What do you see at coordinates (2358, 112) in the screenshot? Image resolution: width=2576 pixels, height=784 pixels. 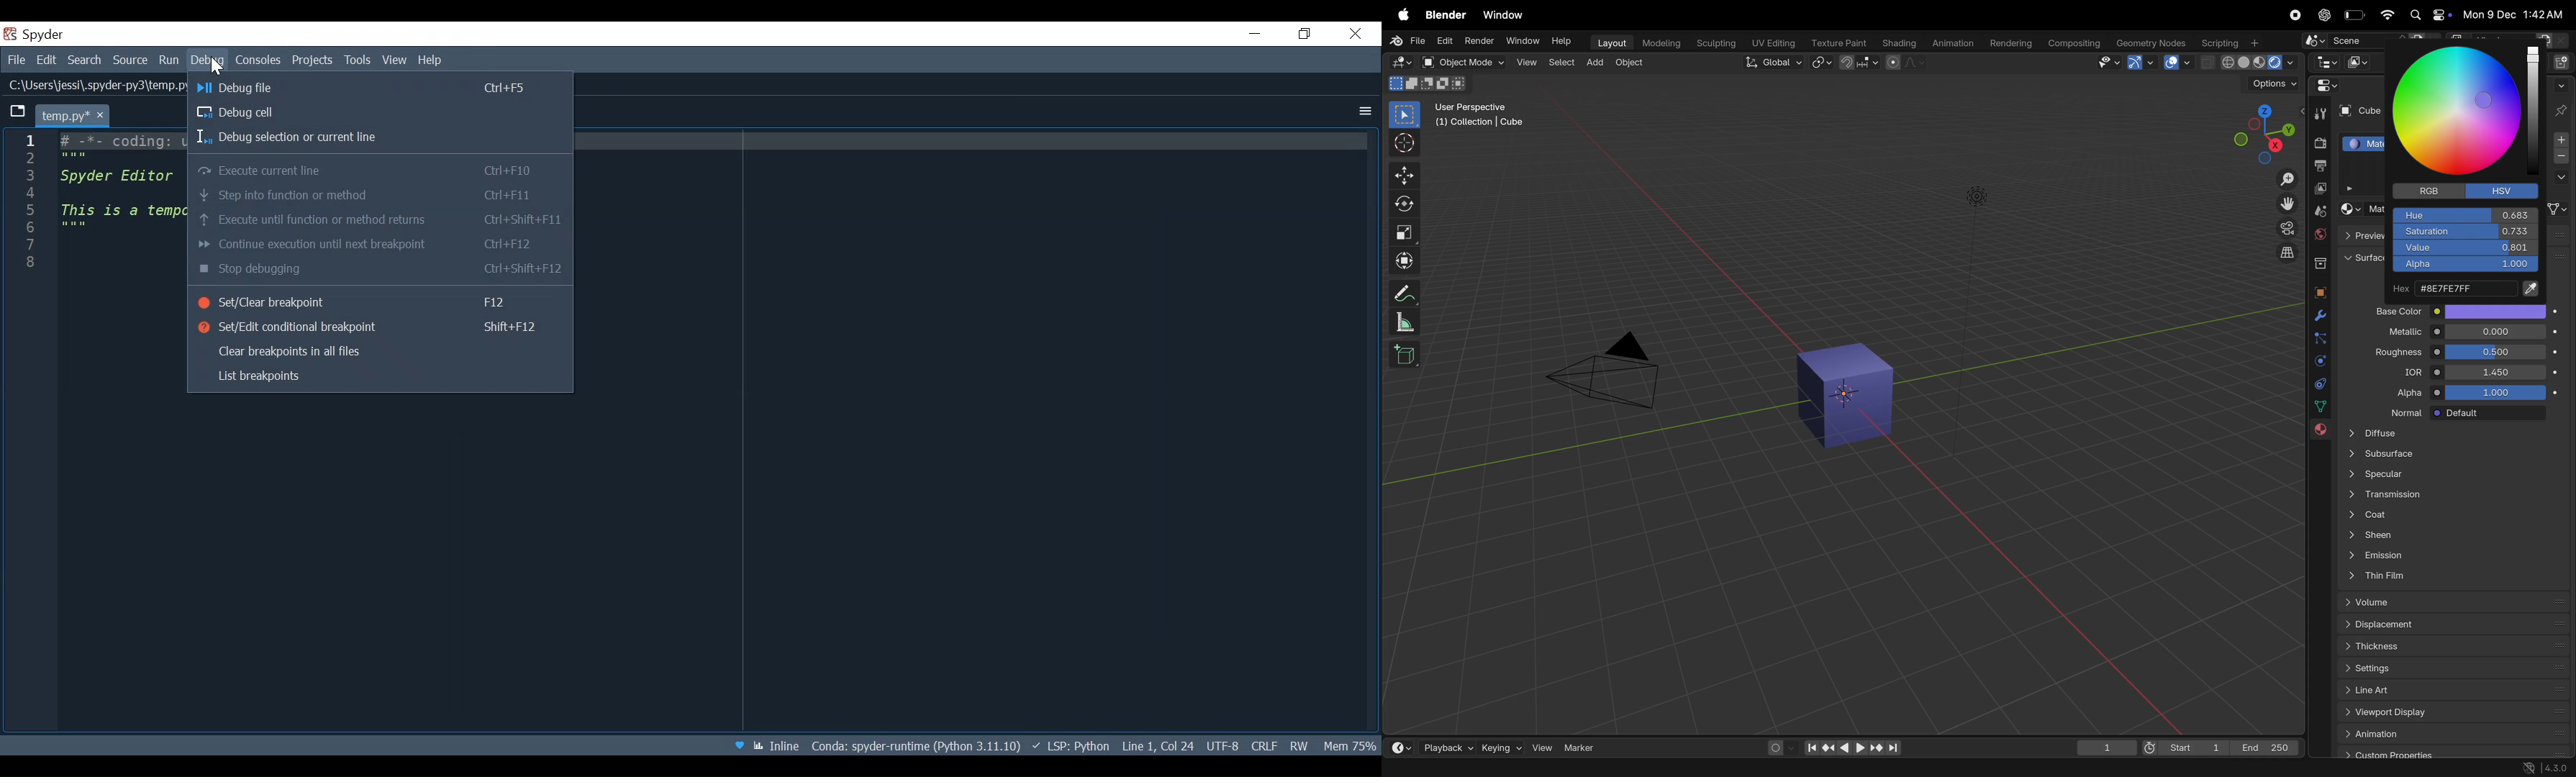 I see `Cube` at bounding box center [2358, 112].